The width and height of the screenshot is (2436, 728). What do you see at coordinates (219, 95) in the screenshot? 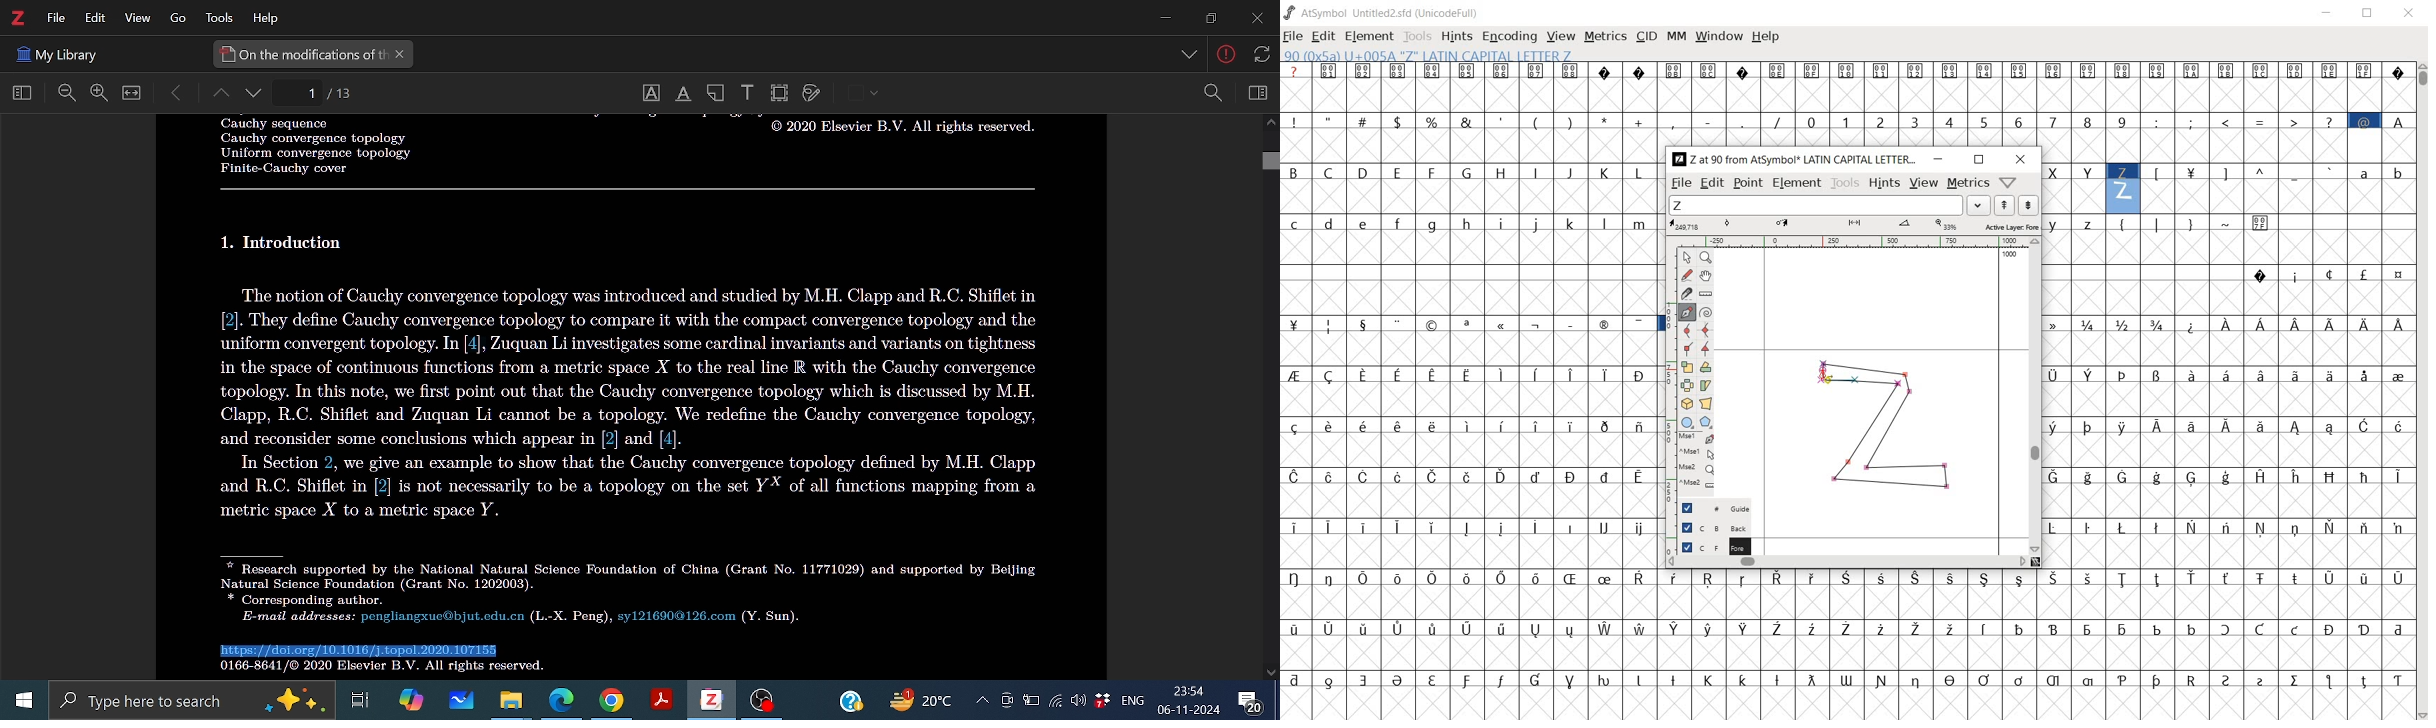
I see `Page up` at bounding box center [219, 95].